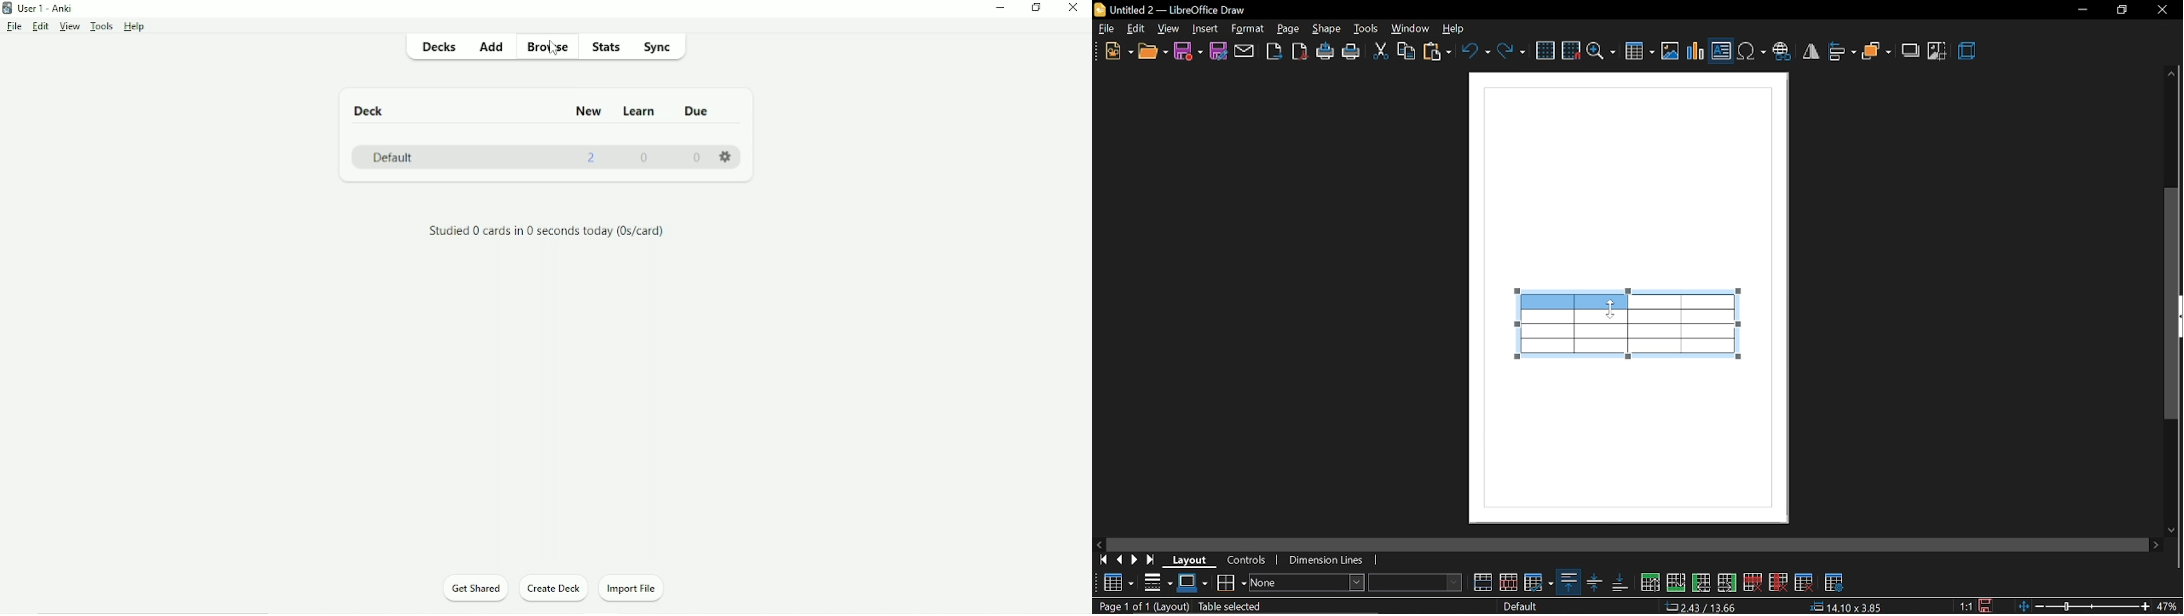  What do you see at coordinates (1781, 49) in the screenshot?
I see `insert hyperlink` at bounding box center [1781, 49].